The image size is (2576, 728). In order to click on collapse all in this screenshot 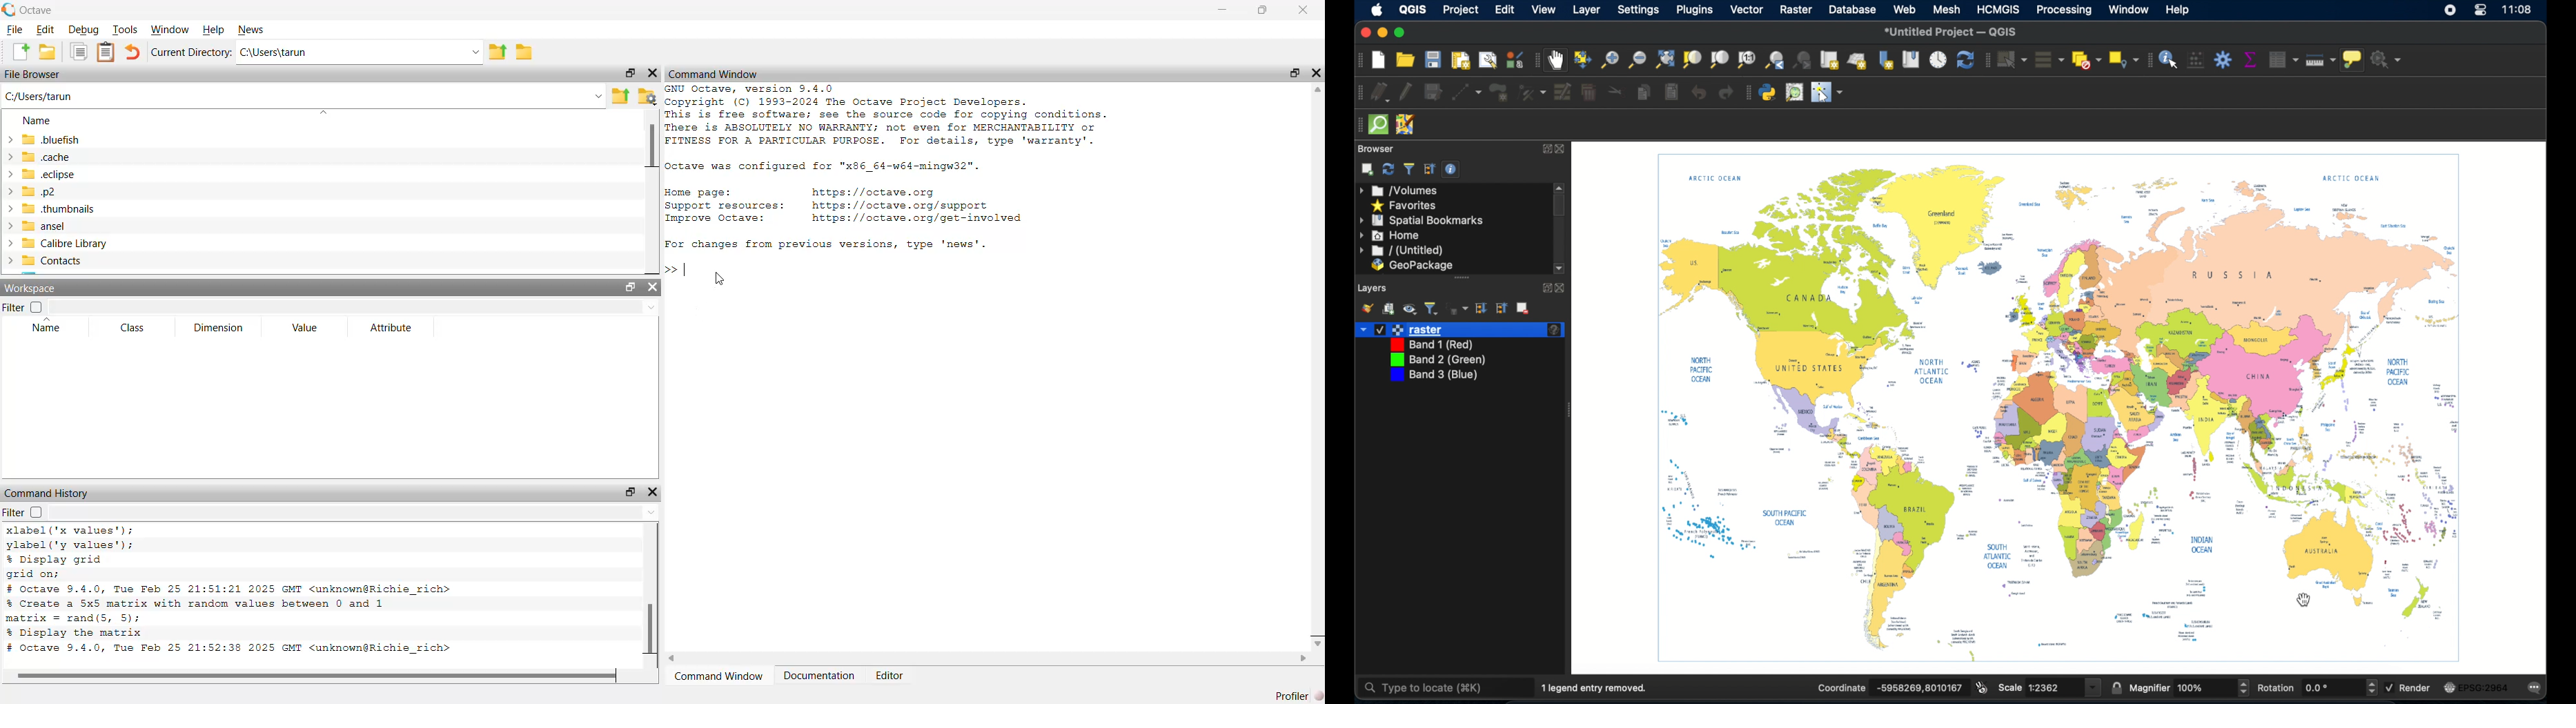, I will do `click(1428, 169)`.